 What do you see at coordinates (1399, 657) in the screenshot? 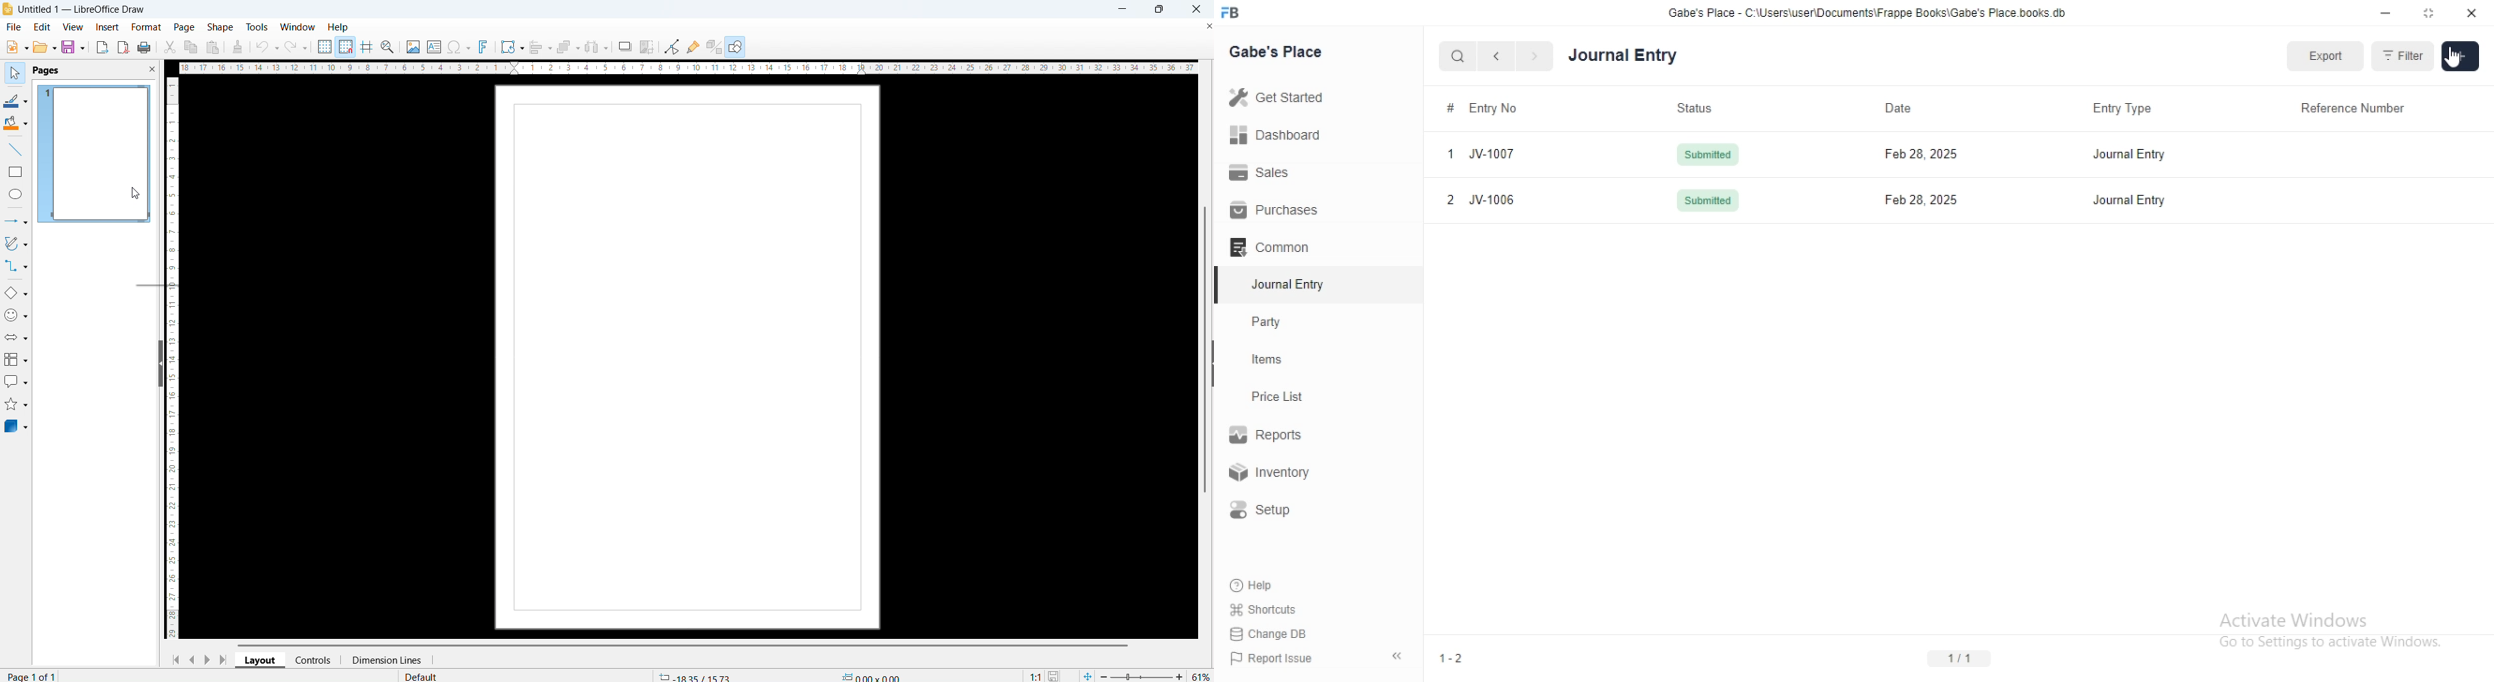
I see `«` at bounding box center [1399, 657].